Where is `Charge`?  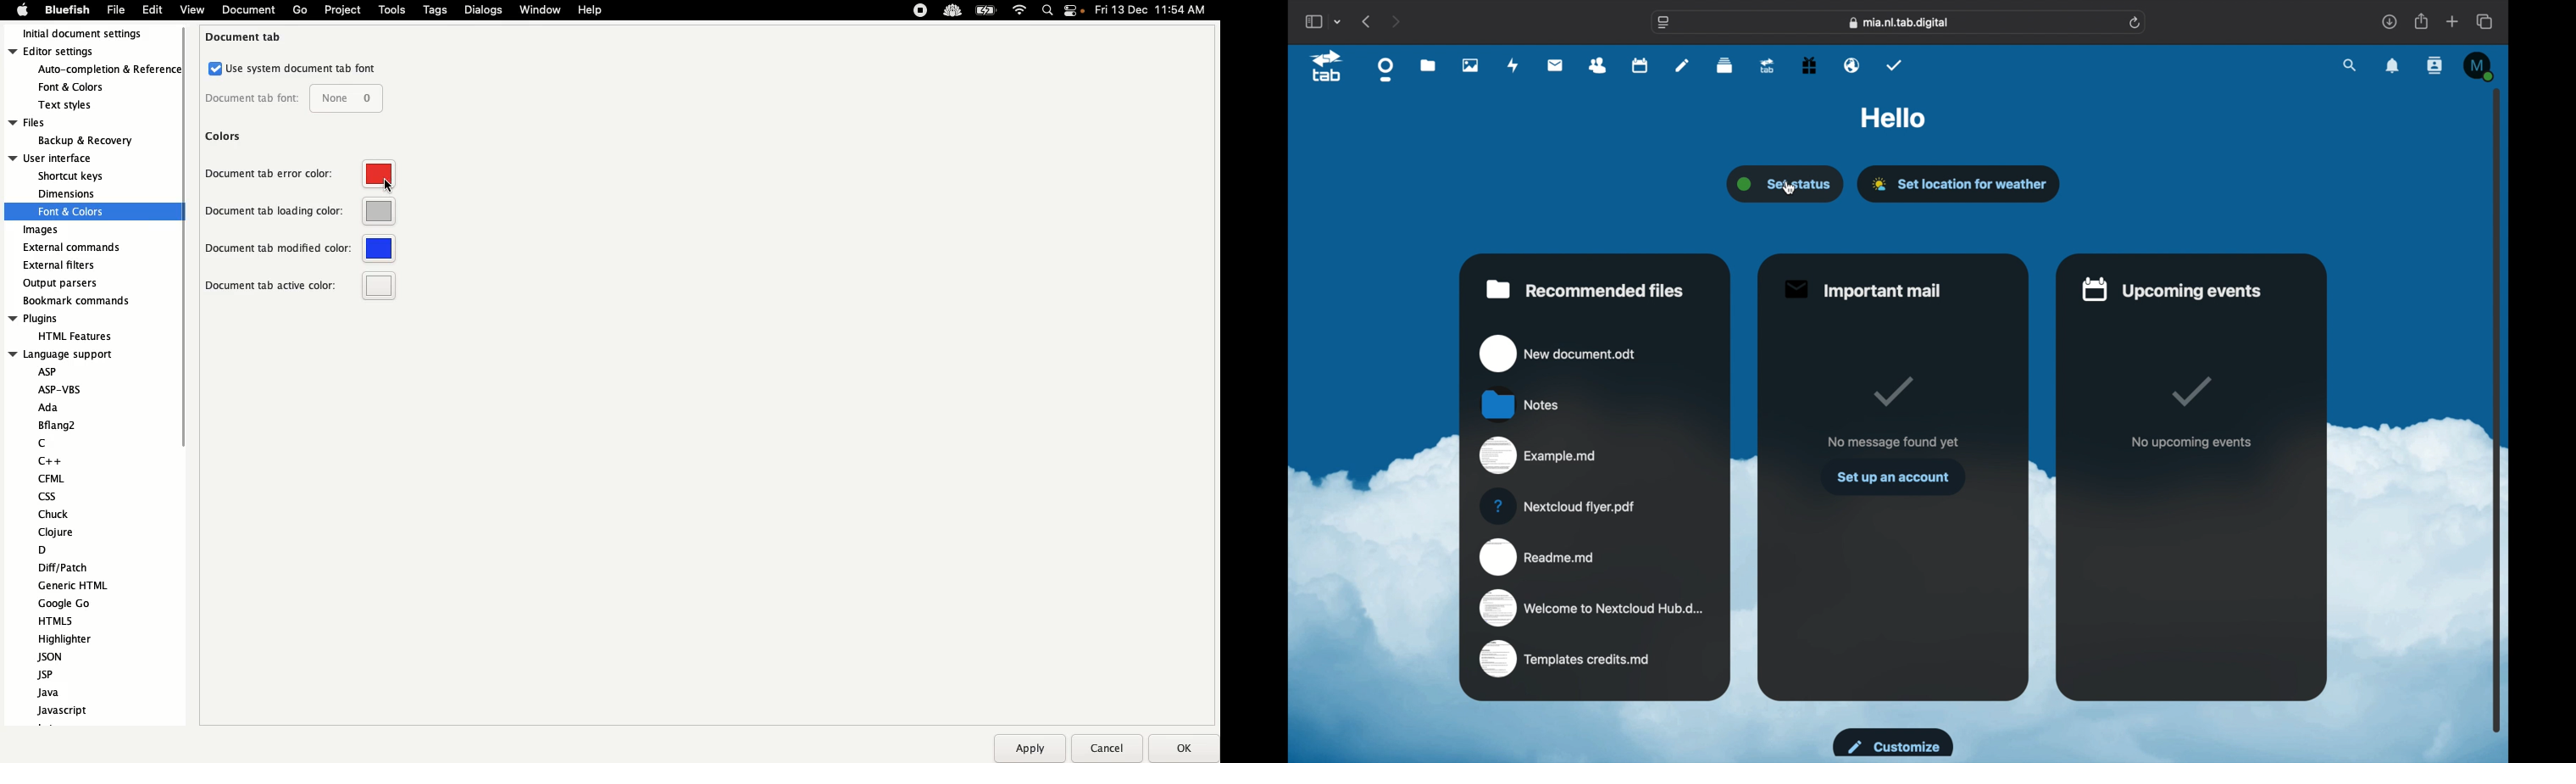 Charge is located at coordinates (985, 12).